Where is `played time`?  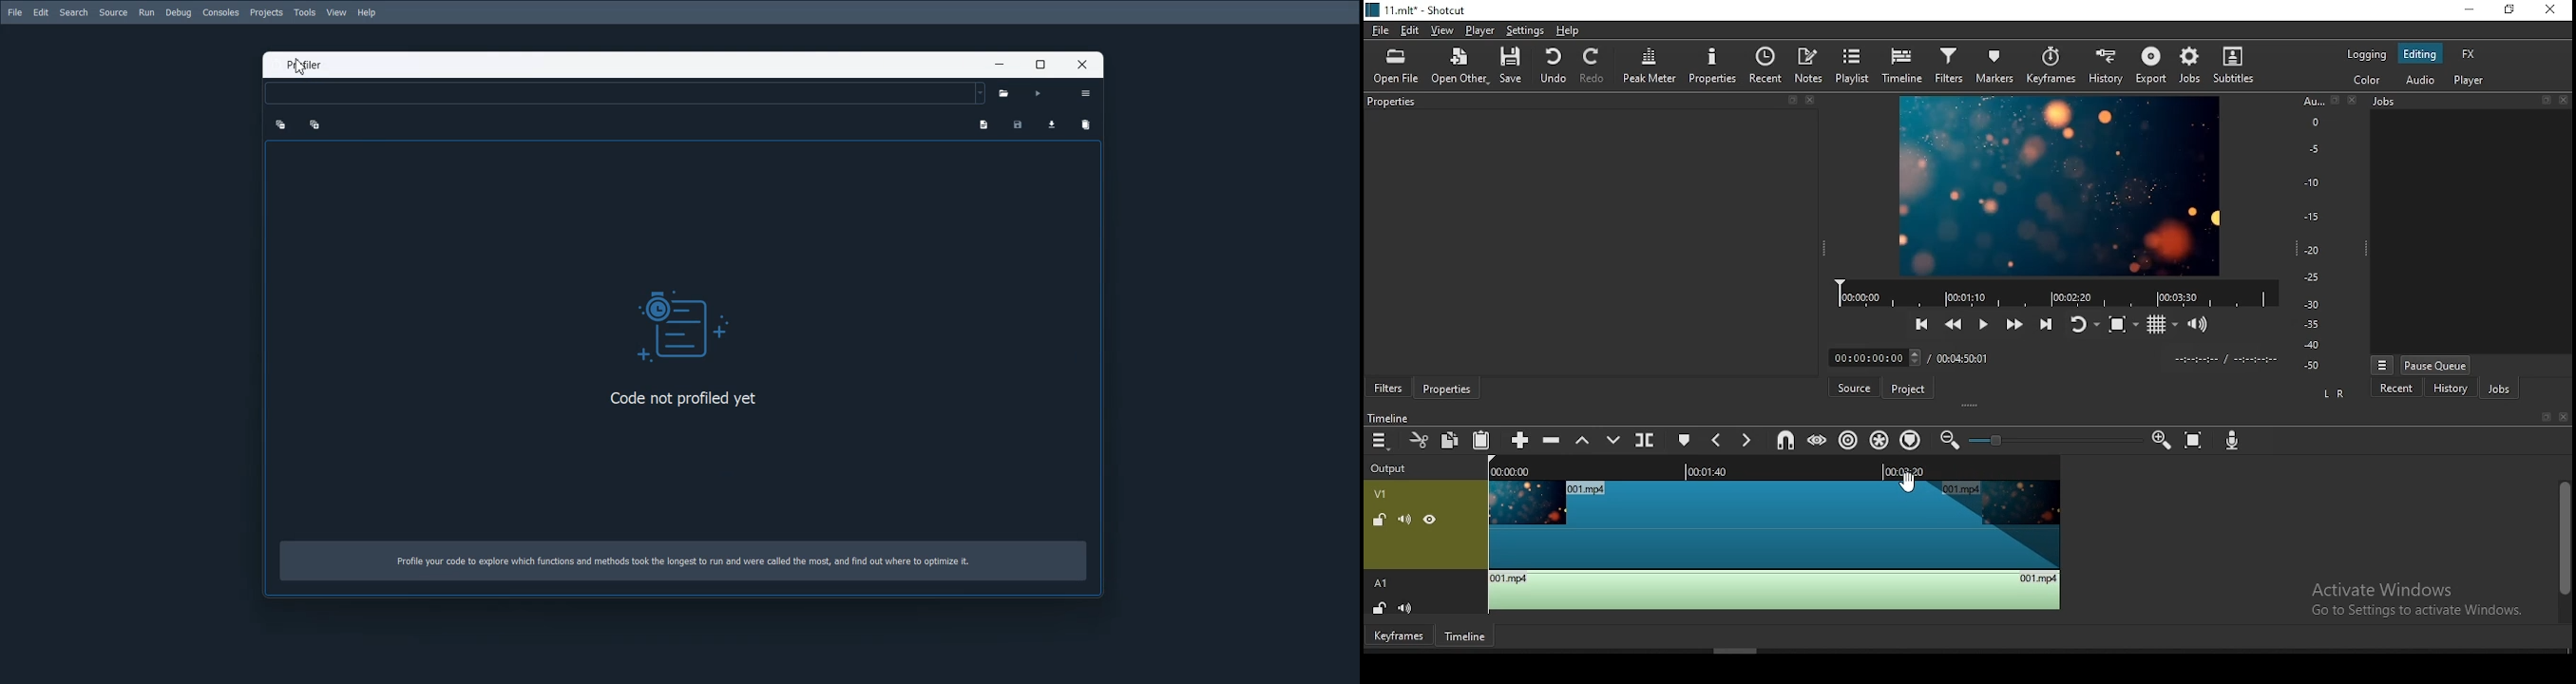 played time is located at coordinates (1711, 472).